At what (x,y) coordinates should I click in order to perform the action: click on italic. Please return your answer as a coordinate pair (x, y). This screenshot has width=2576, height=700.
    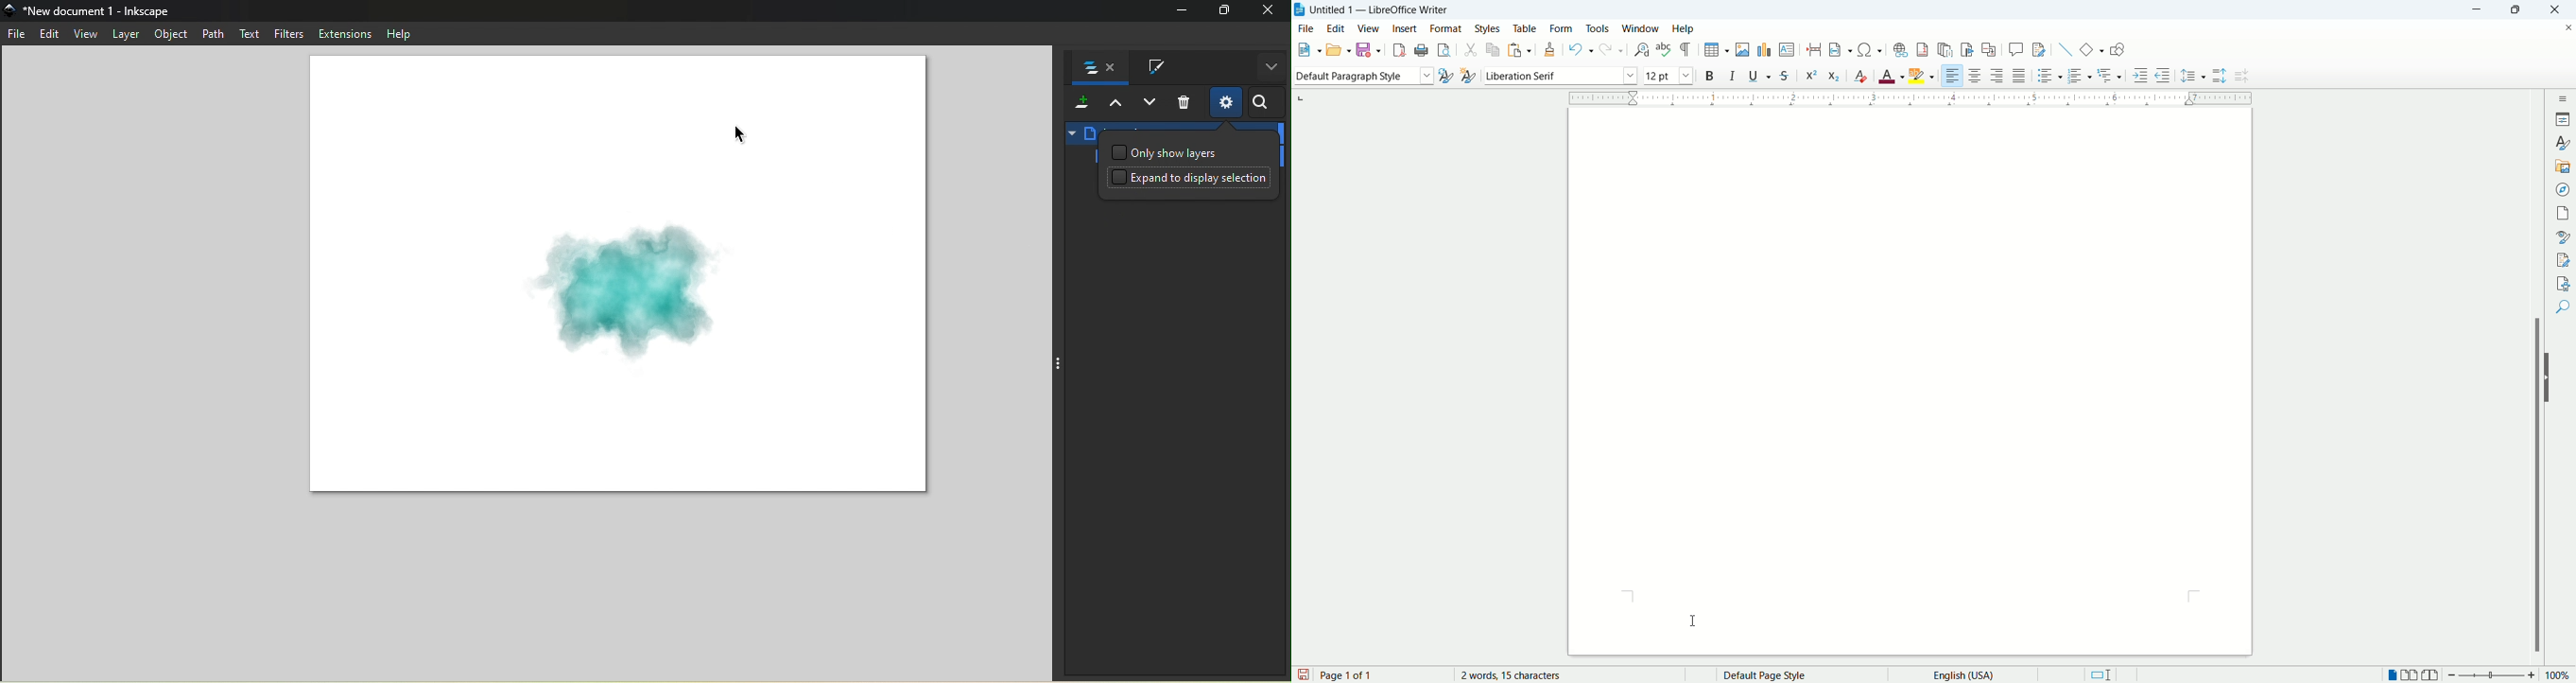
    Looking at the image, I should click on (1733, 75).